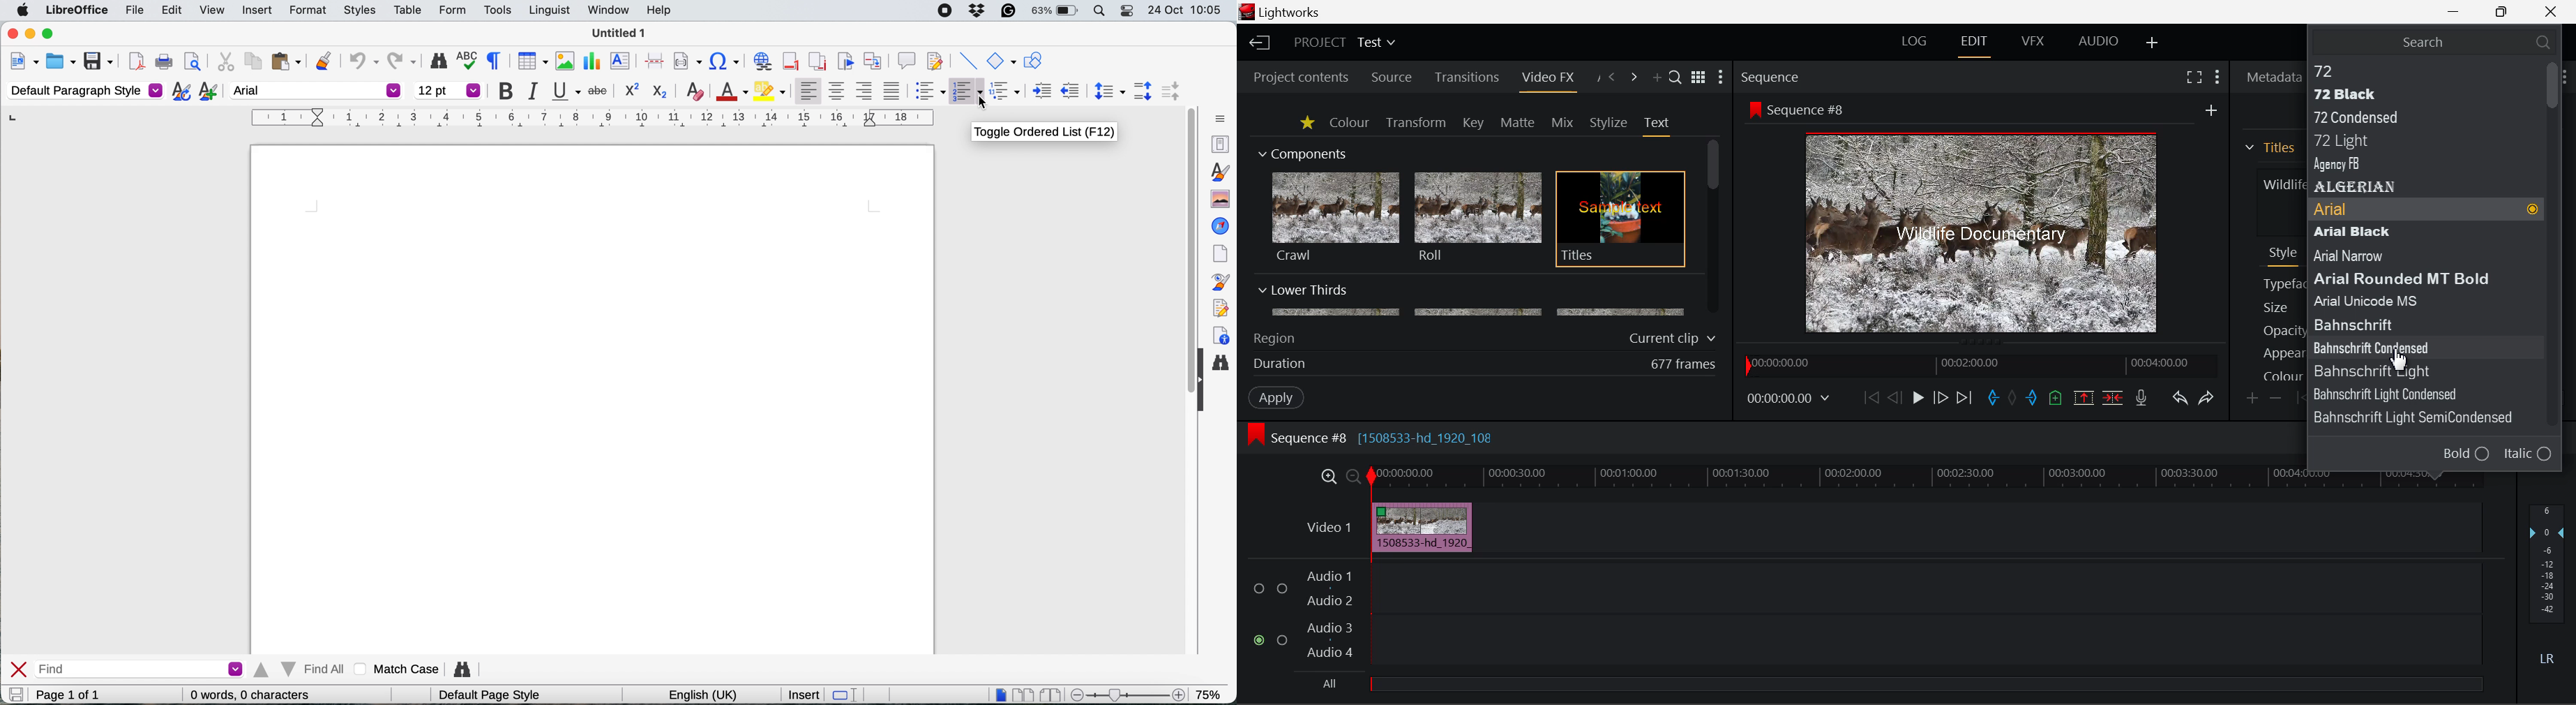 Image resolution: width=2576 pixels, height=728 pixels. I want to click on Audio 1, so click(1327, 578).